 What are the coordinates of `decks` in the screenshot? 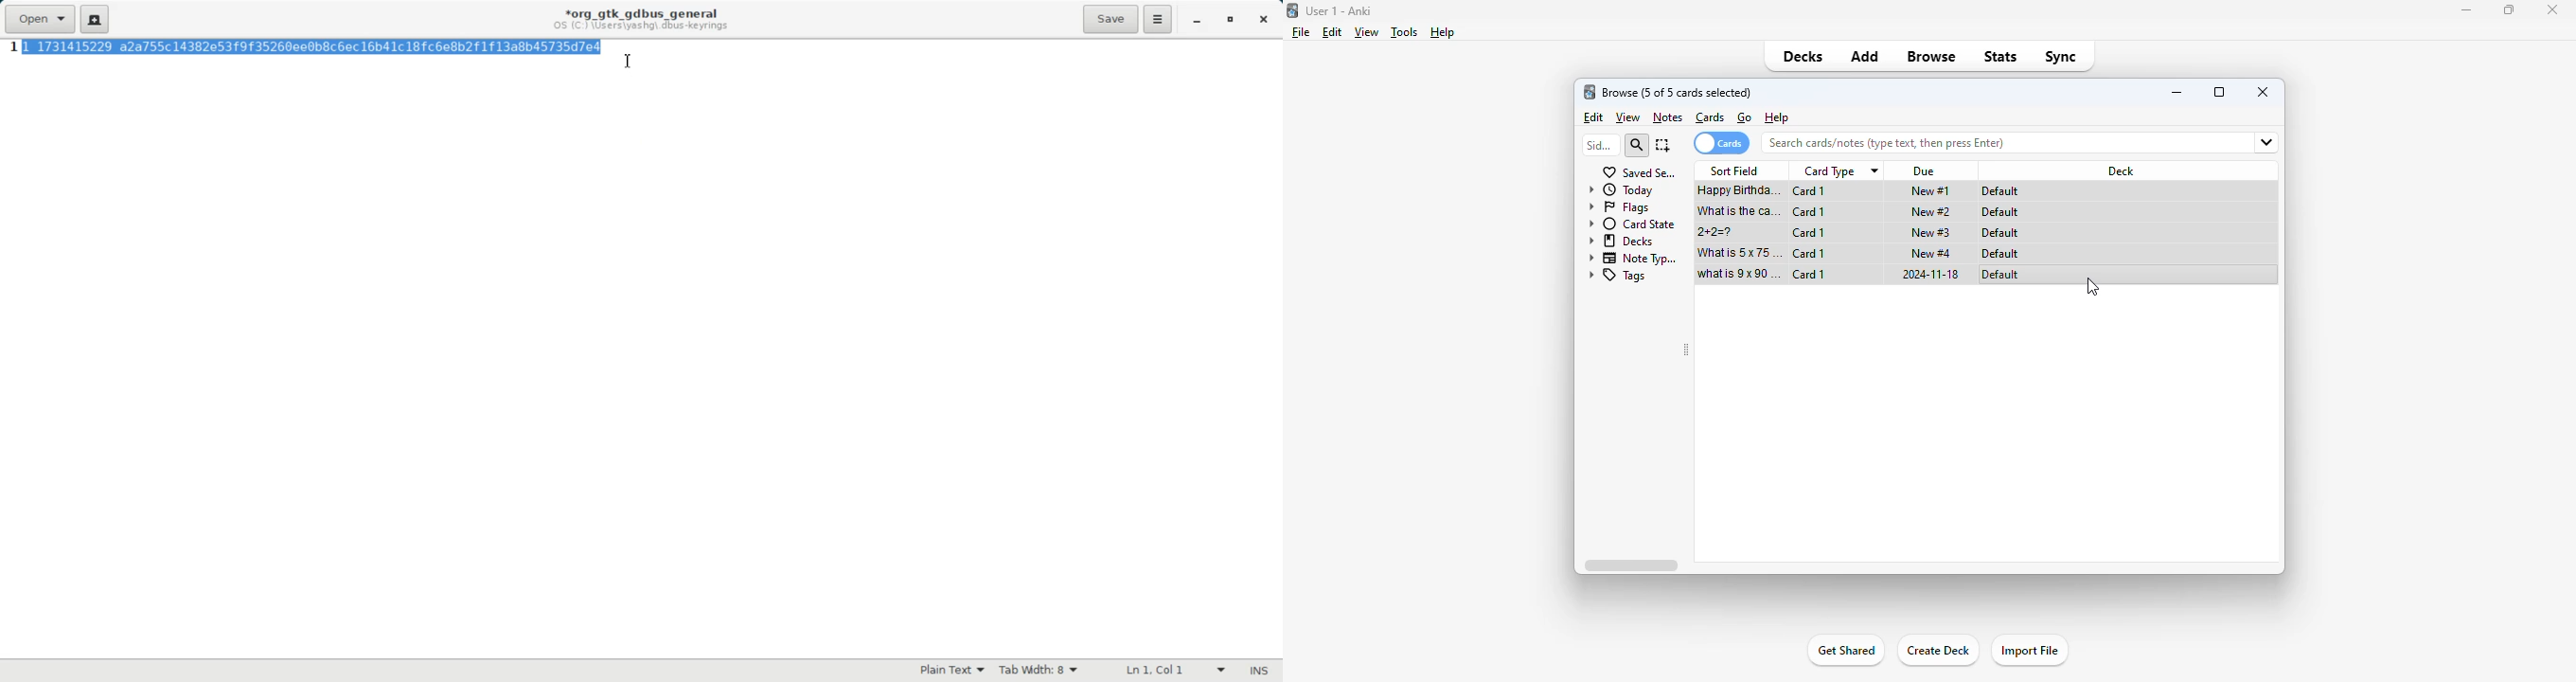 It's located at (1622, 241).